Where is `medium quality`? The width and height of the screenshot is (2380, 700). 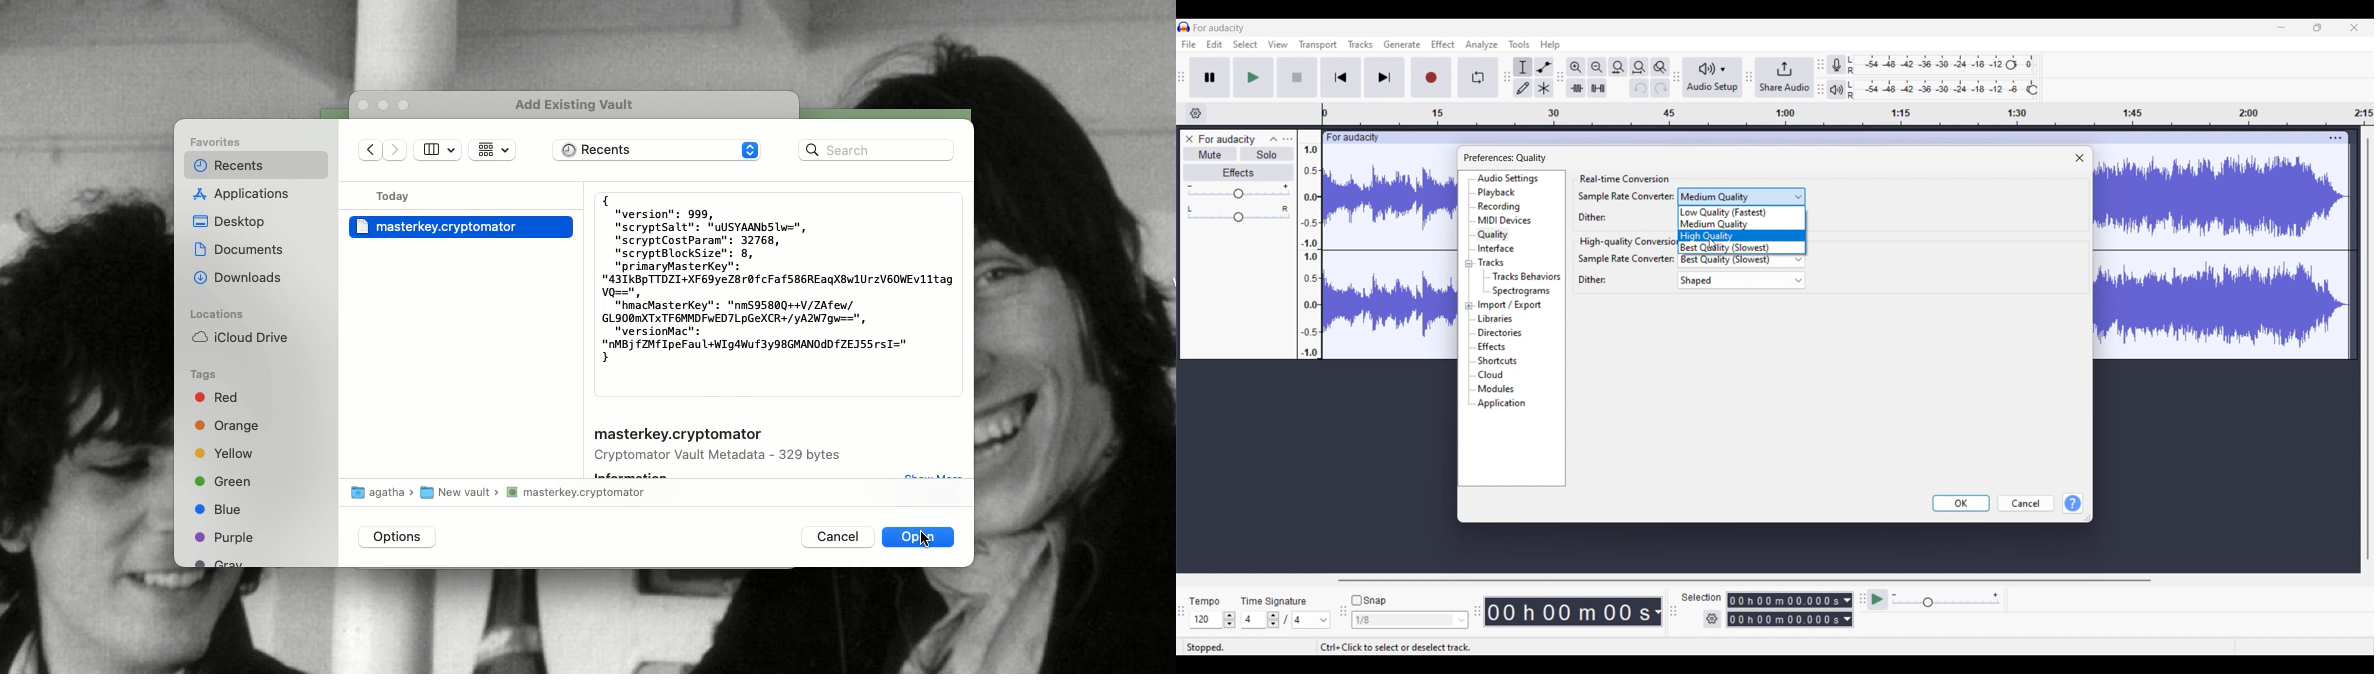
medium quality is located at coordinates (1743, 224).